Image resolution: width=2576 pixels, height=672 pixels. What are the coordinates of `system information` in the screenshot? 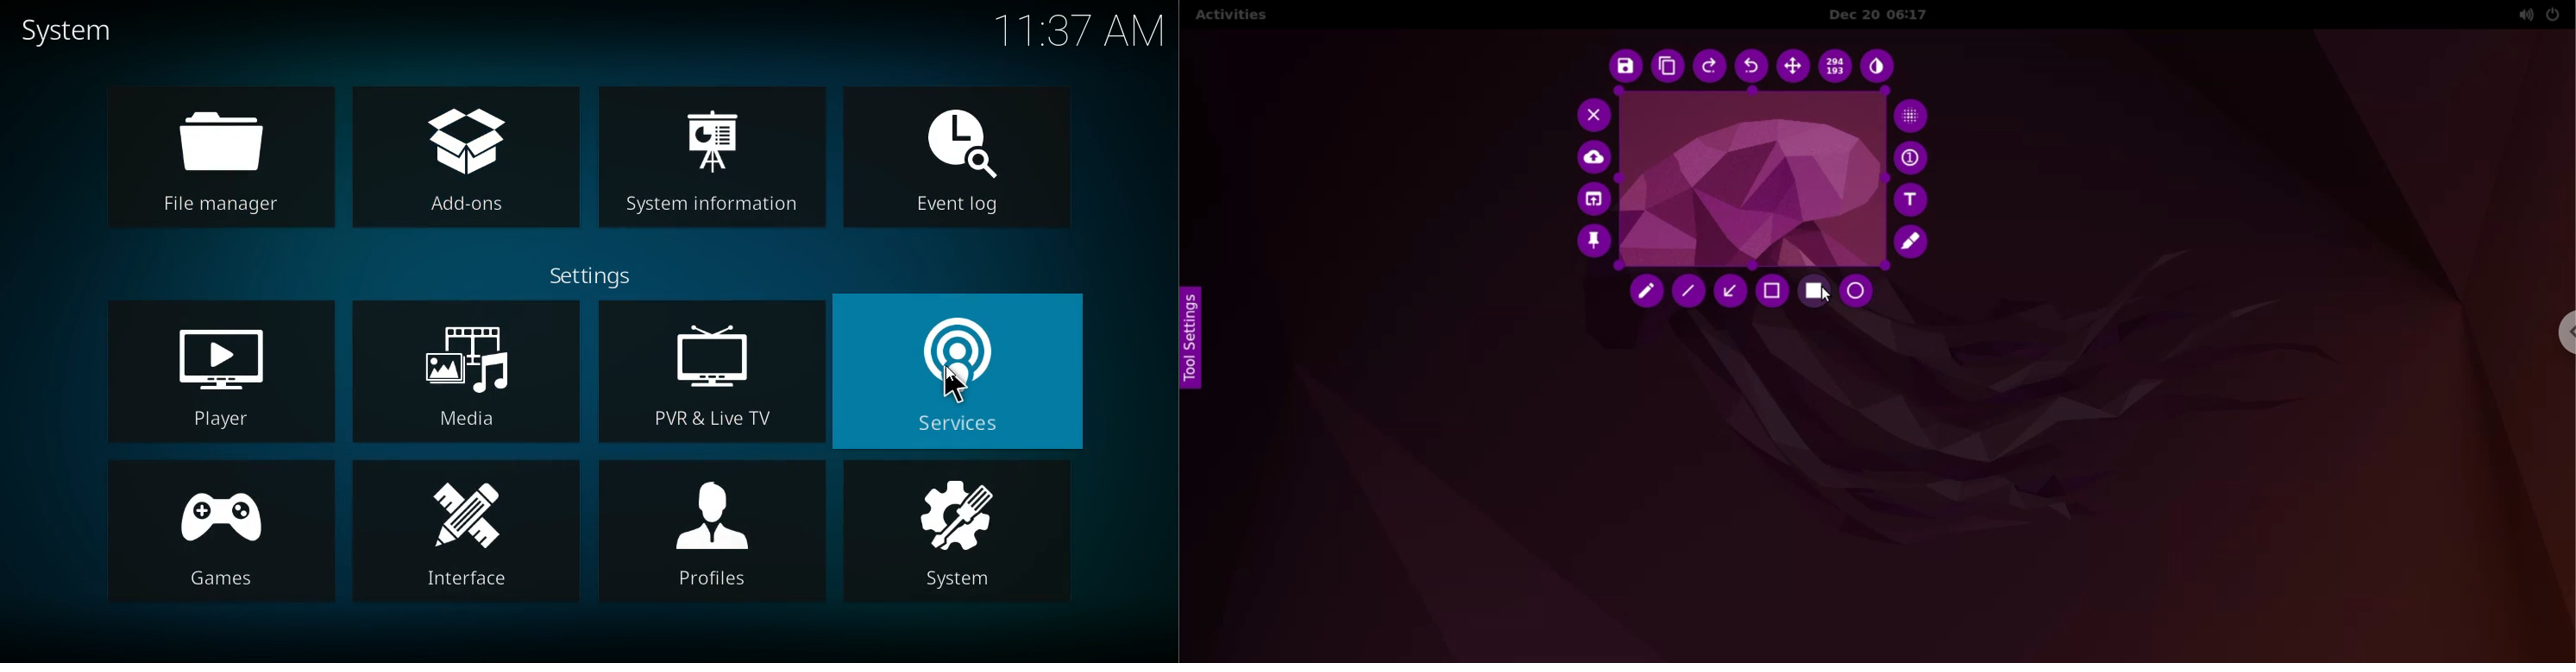 It's located at (713, 155).